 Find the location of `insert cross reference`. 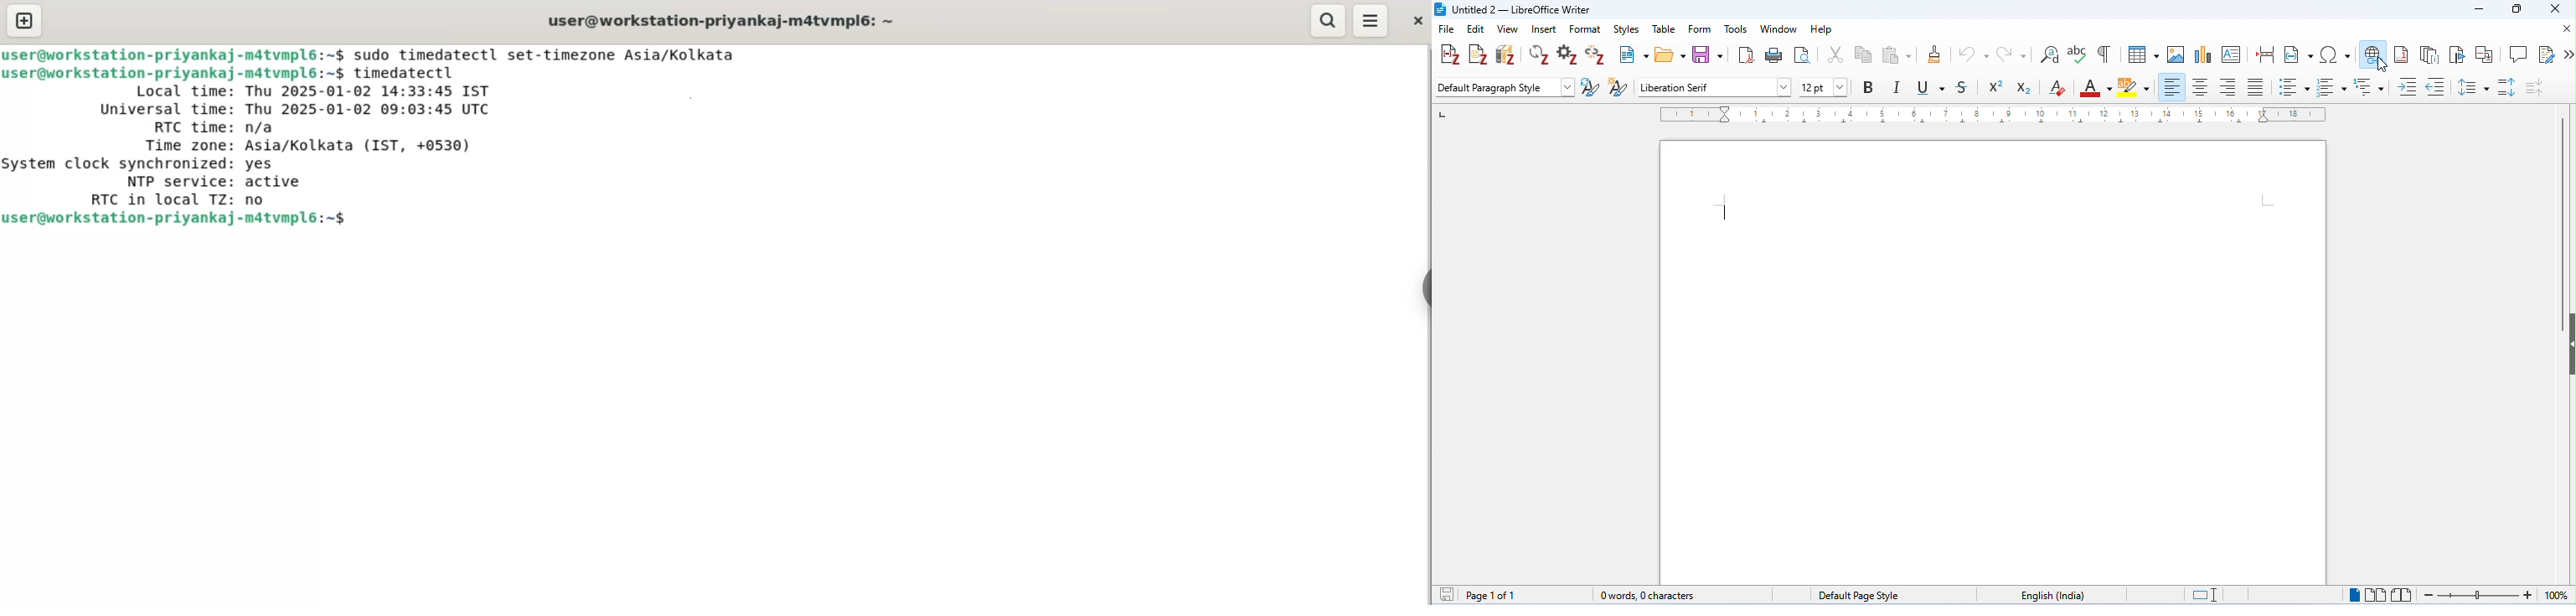

insert cross reference is located at coordinates (2486, 54).